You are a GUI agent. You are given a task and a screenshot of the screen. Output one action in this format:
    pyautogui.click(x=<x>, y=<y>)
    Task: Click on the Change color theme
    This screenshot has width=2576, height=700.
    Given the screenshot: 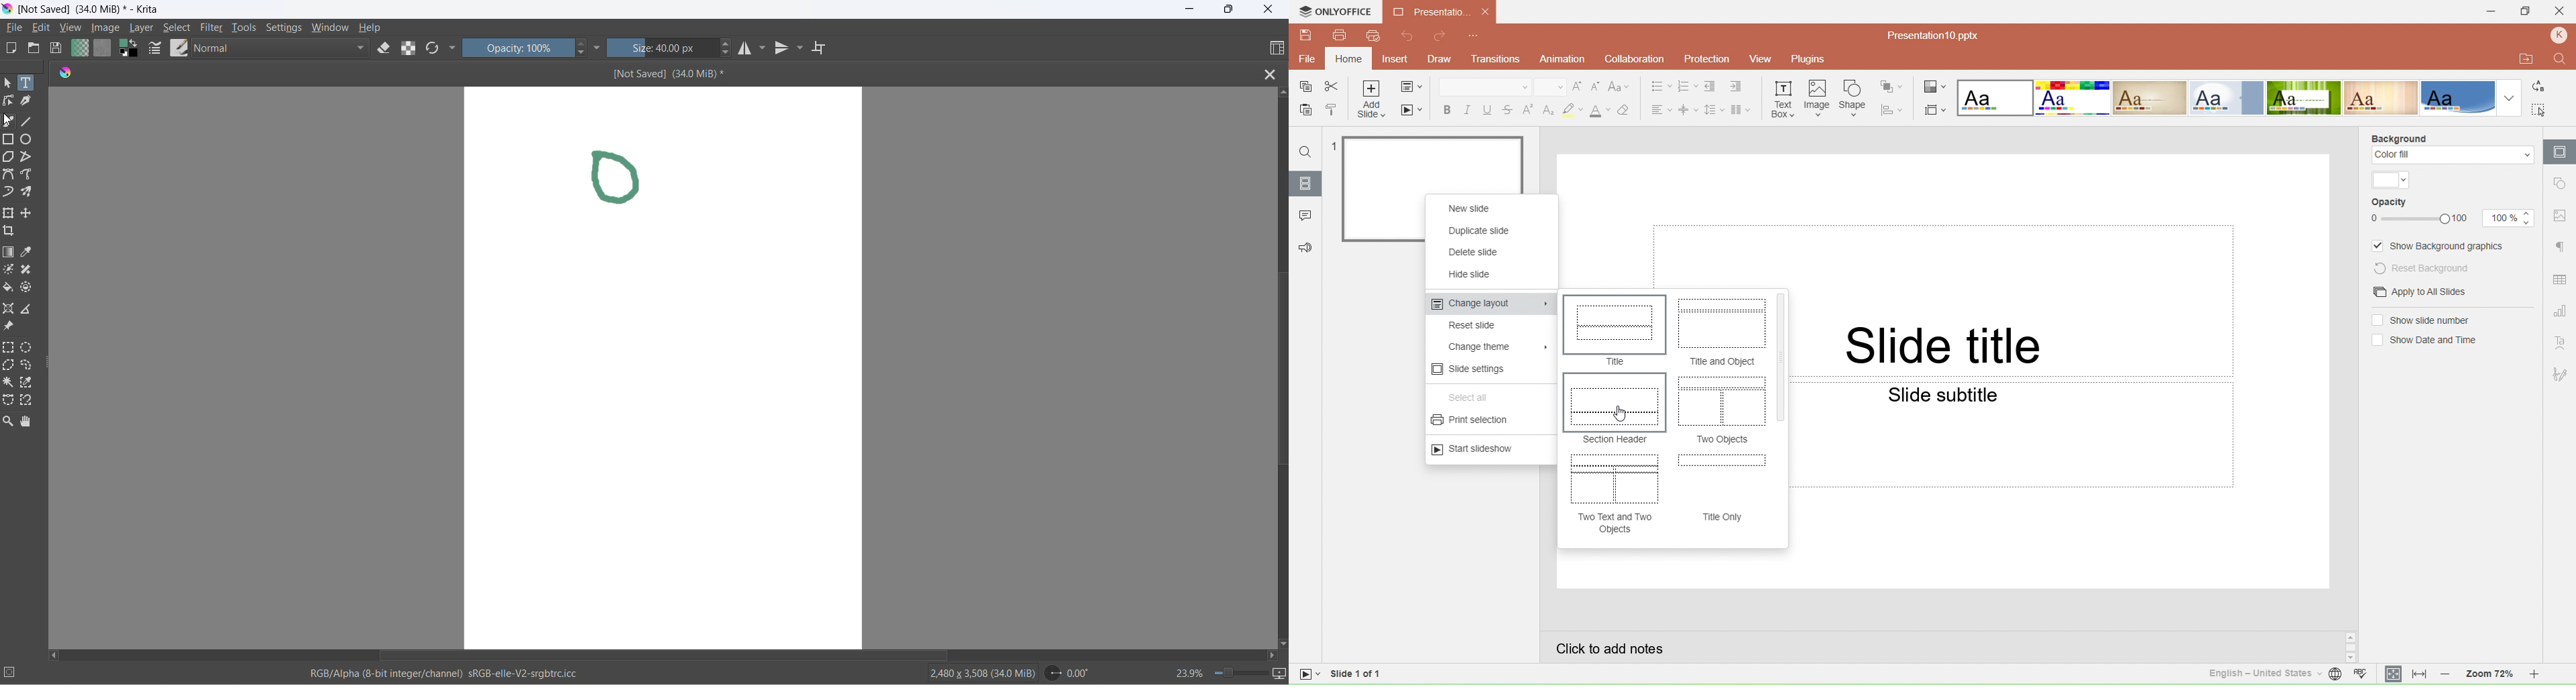 What is the action you would take?
    pyautogui.click(x=1935, y=85)
    